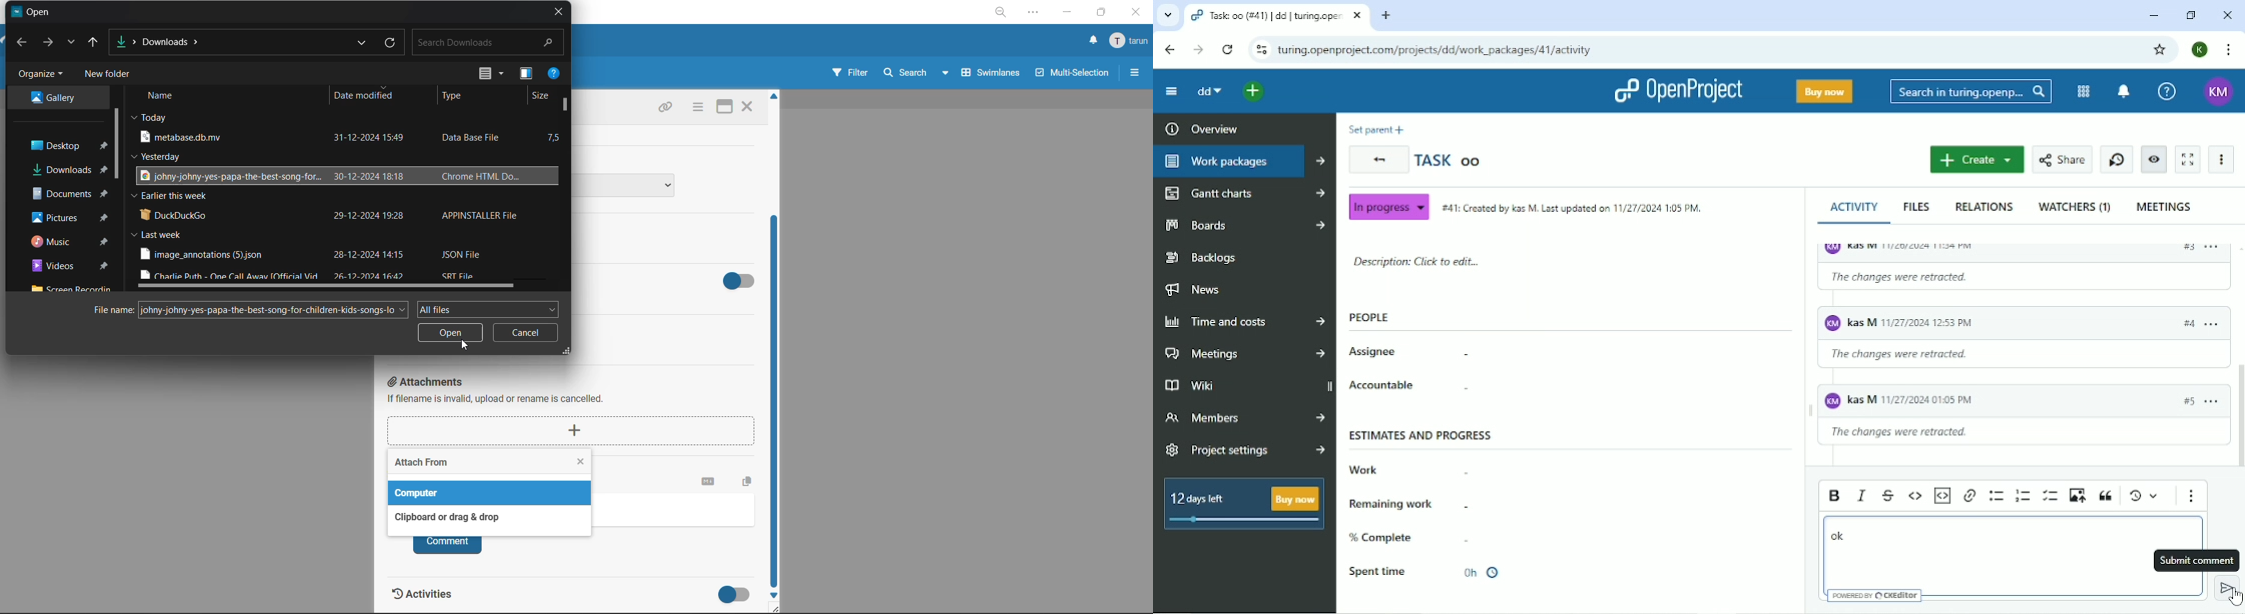 The width and height of the screenshot is (2268, 616). What do you see at coordinates (1961, 285) in the screenshot?
I see `The changes were retracted` at bounding box center [1961, 285].